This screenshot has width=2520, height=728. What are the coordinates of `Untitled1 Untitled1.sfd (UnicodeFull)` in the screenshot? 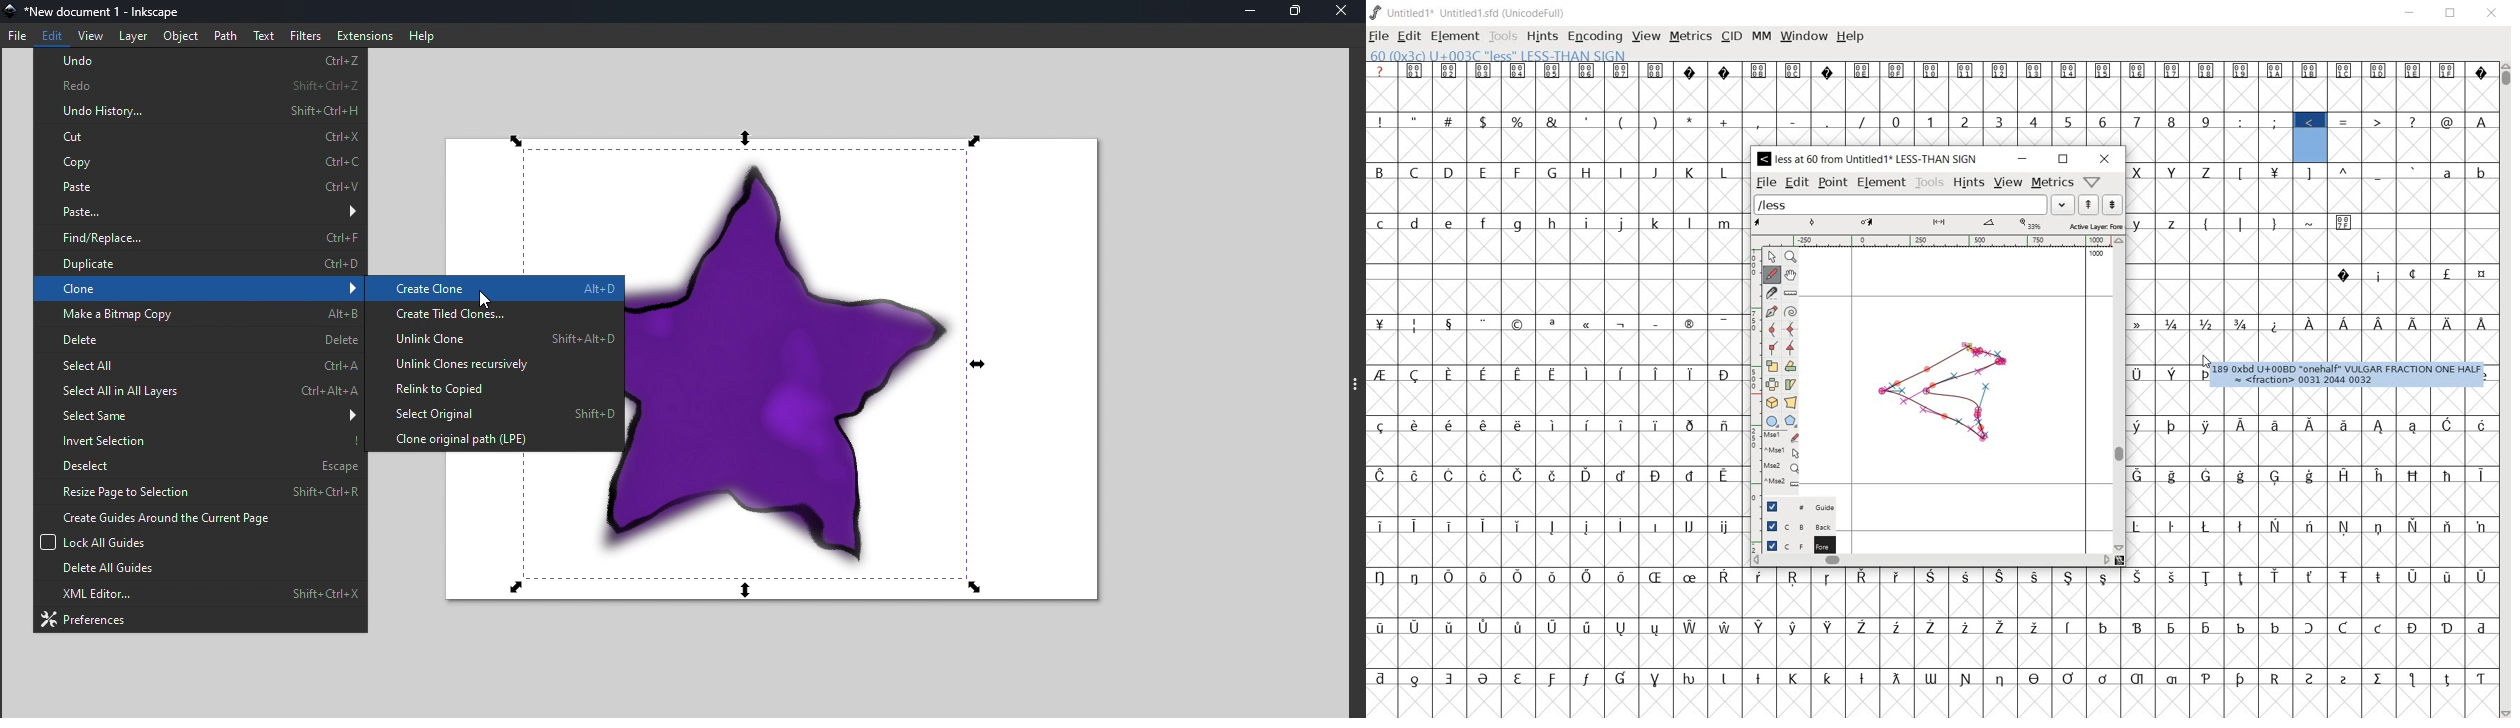 It's located at (1469, 13).